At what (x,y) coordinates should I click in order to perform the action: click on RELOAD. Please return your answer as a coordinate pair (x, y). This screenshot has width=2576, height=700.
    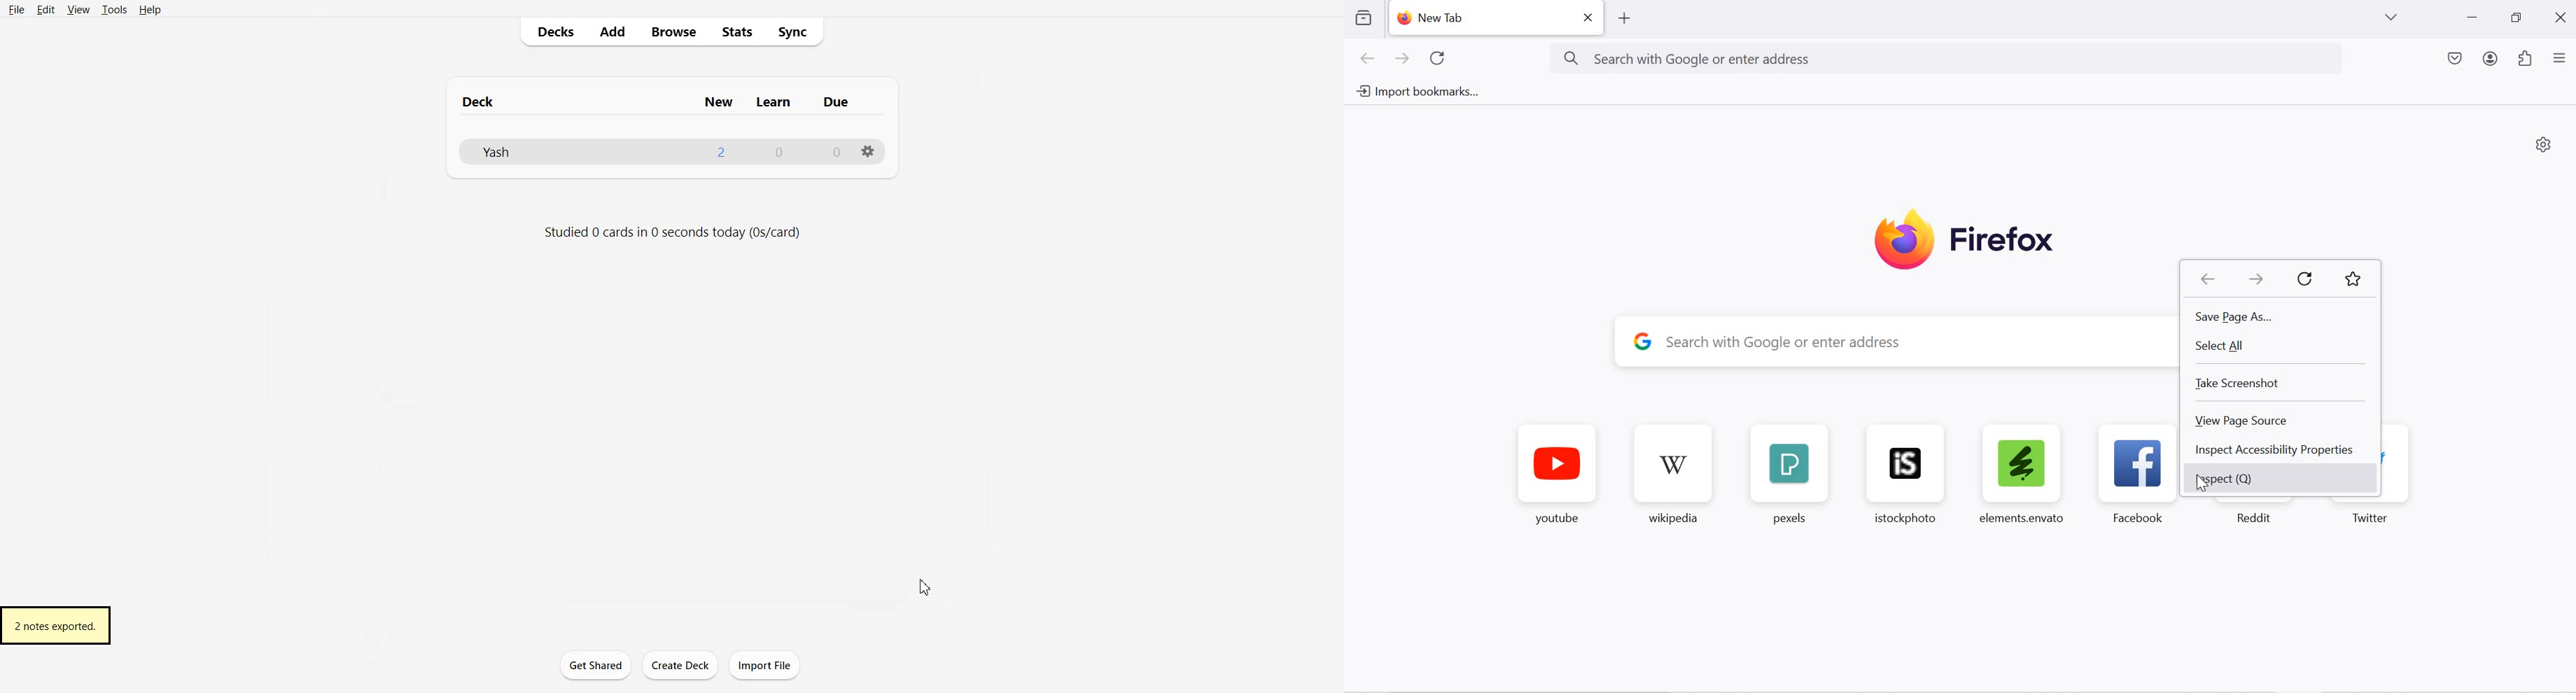
    Looking at the image, I should click on (1442, 58).